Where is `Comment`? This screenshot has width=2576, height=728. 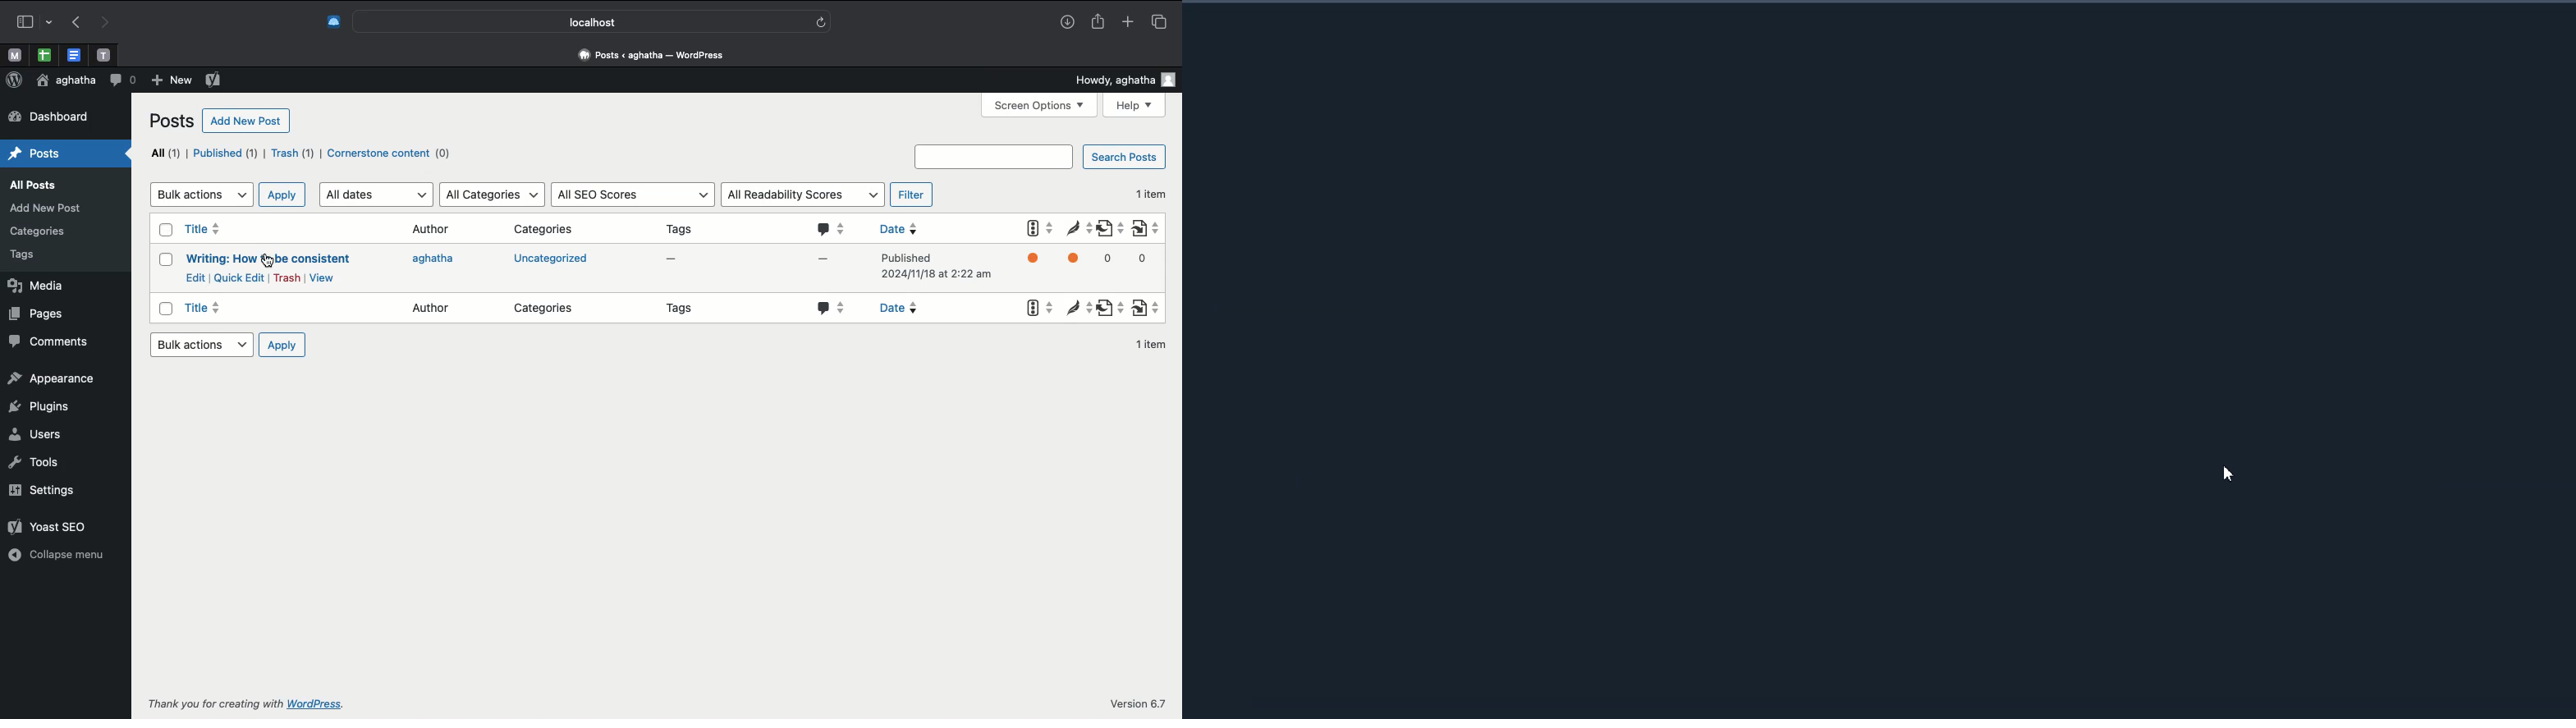 Comment is located at coordinates (828, 230).